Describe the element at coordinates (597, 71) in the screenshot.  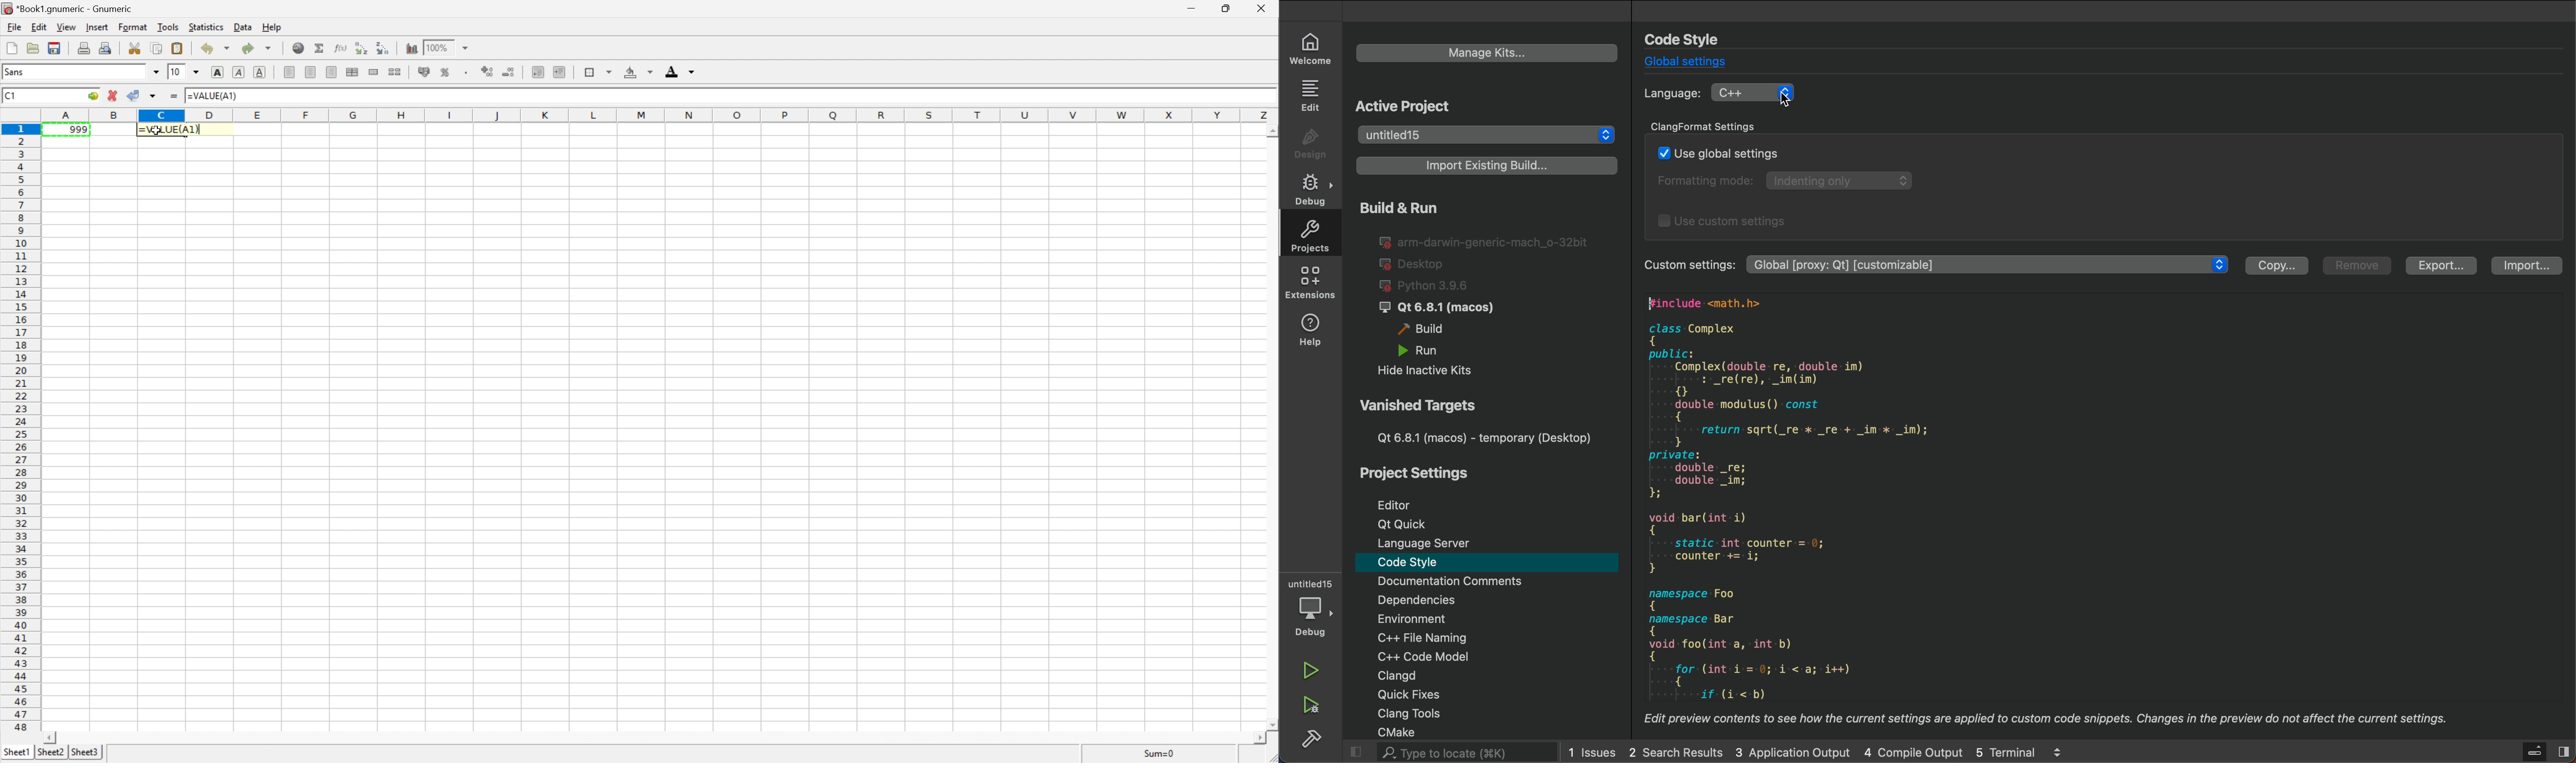
I see `borders` at that location.